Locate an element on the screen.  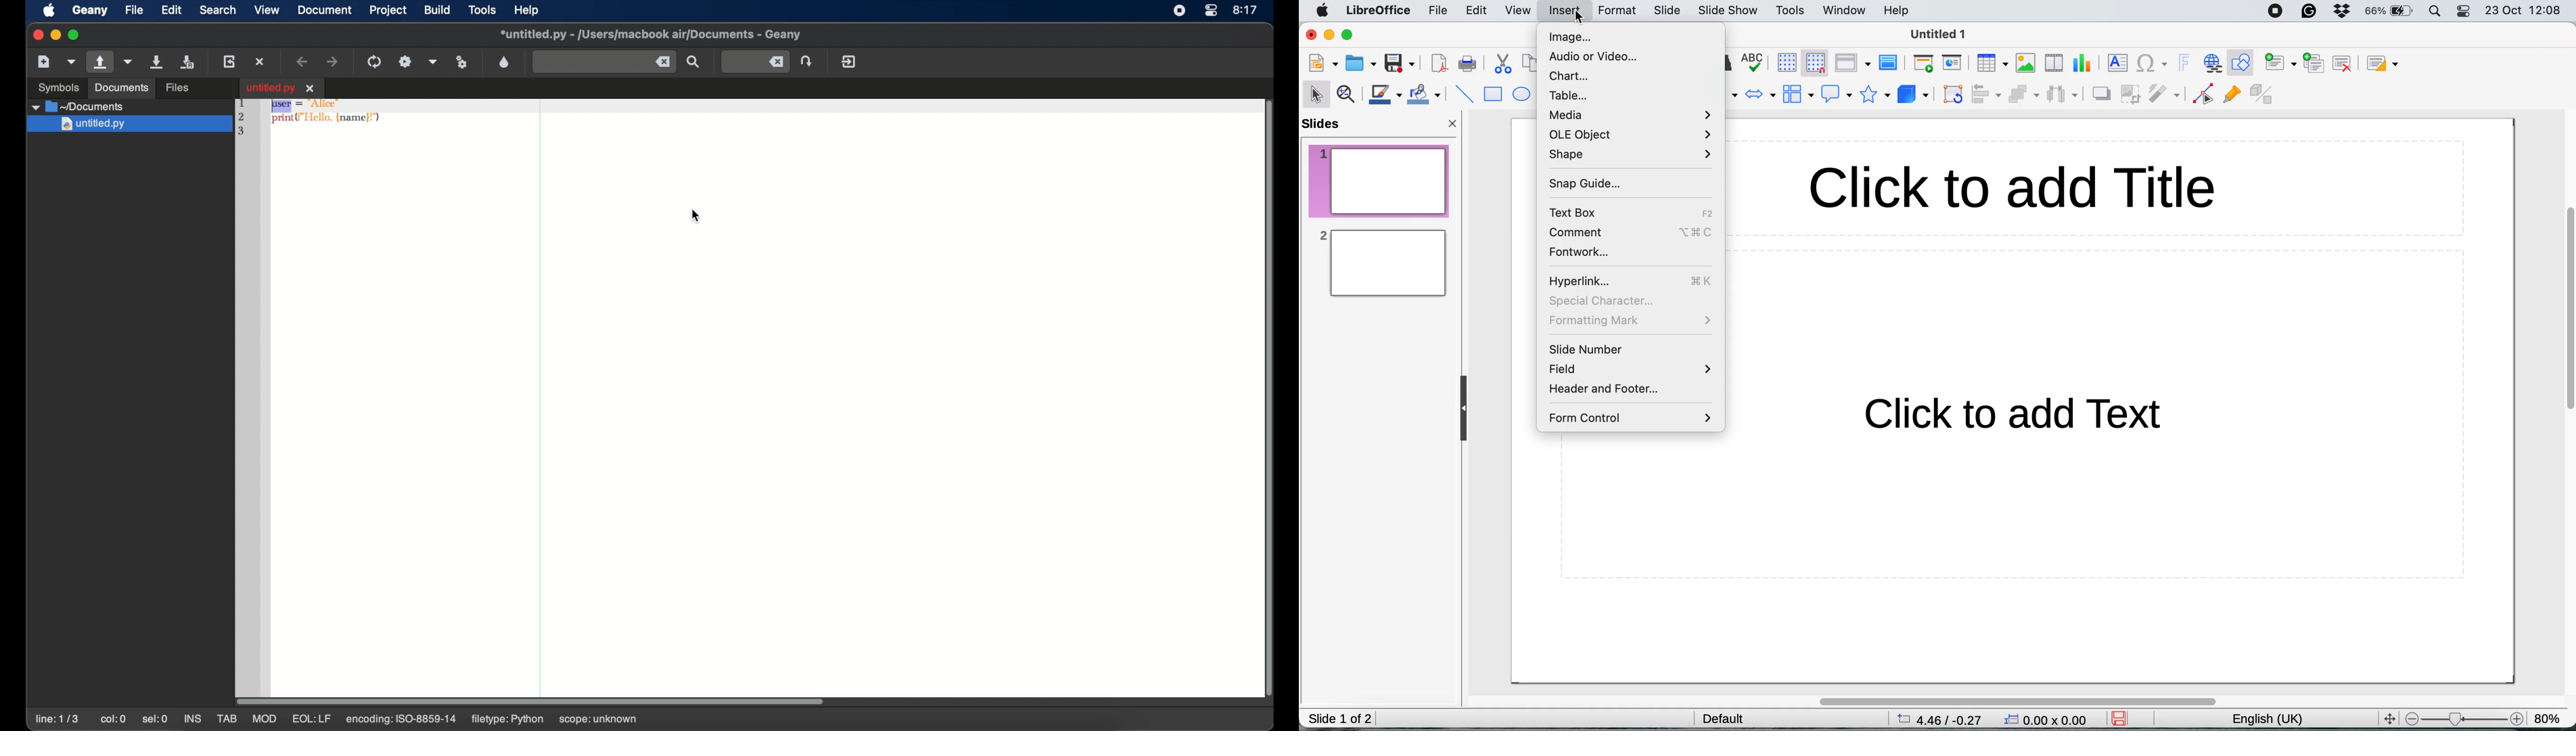
line: 1/3 is located at coordinates (57, 719).